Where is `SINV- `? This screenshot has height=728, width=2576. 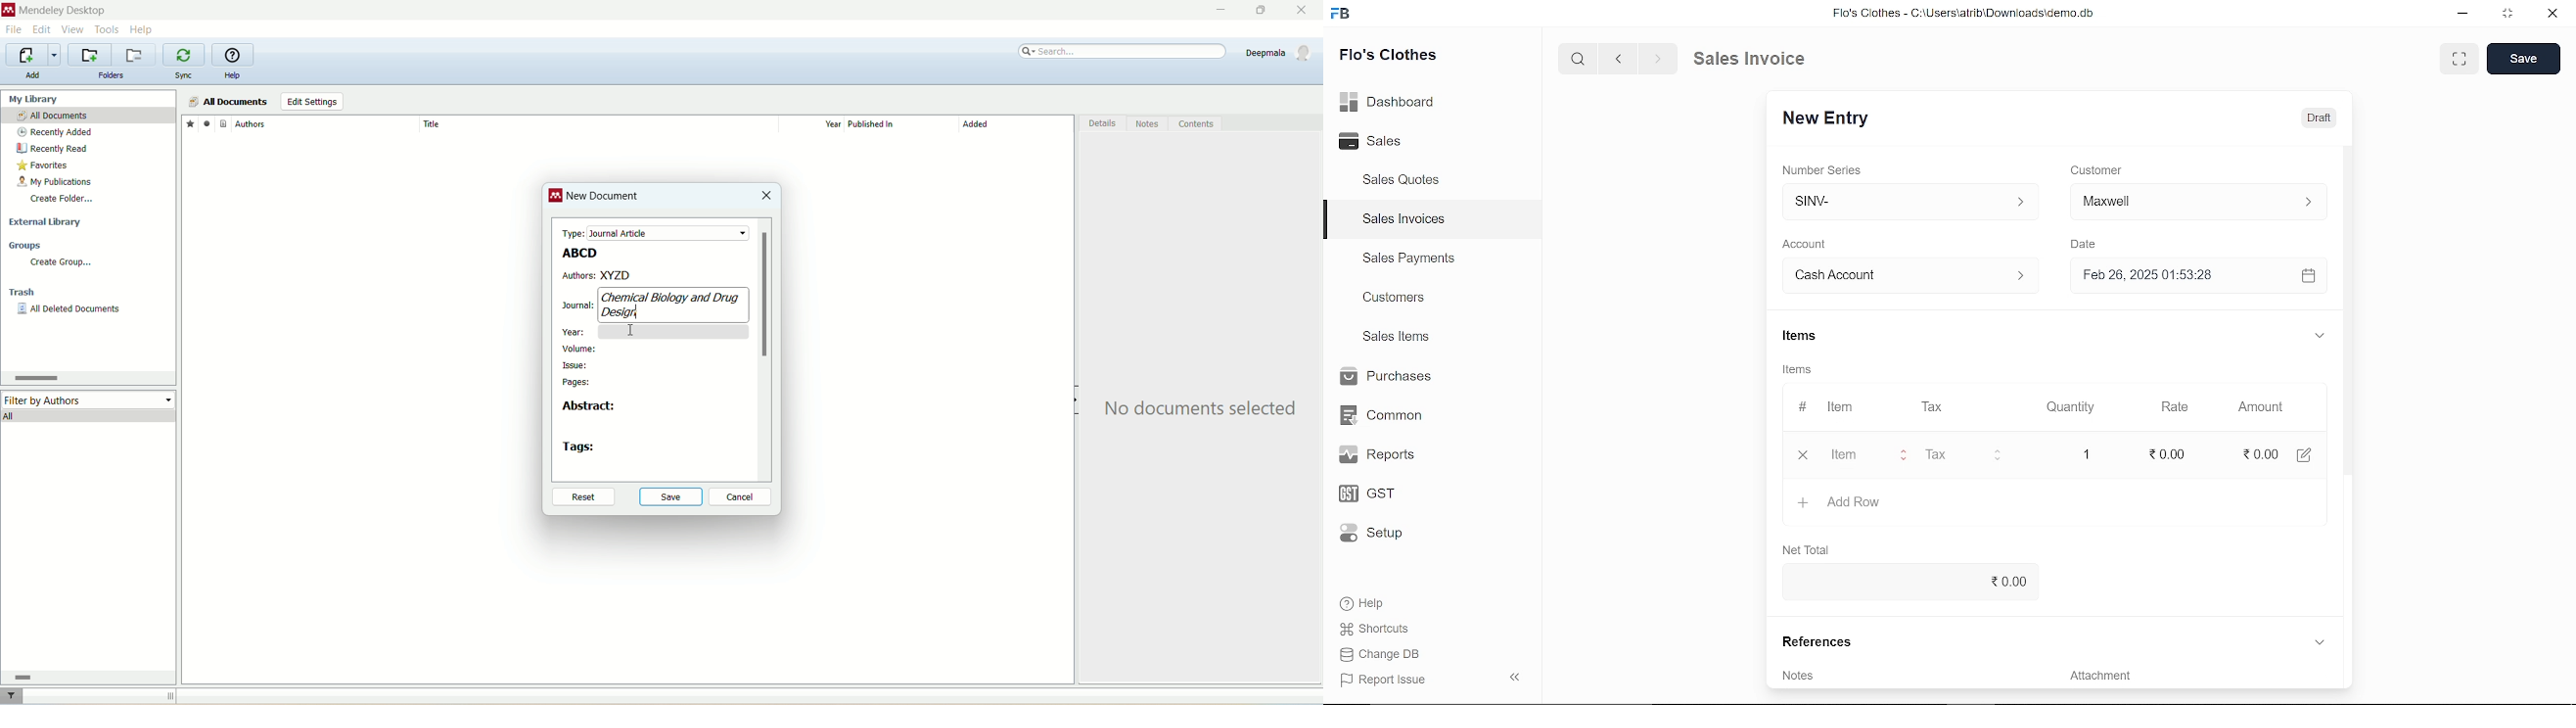
SINV-  is located at coordinates (1906, 202).